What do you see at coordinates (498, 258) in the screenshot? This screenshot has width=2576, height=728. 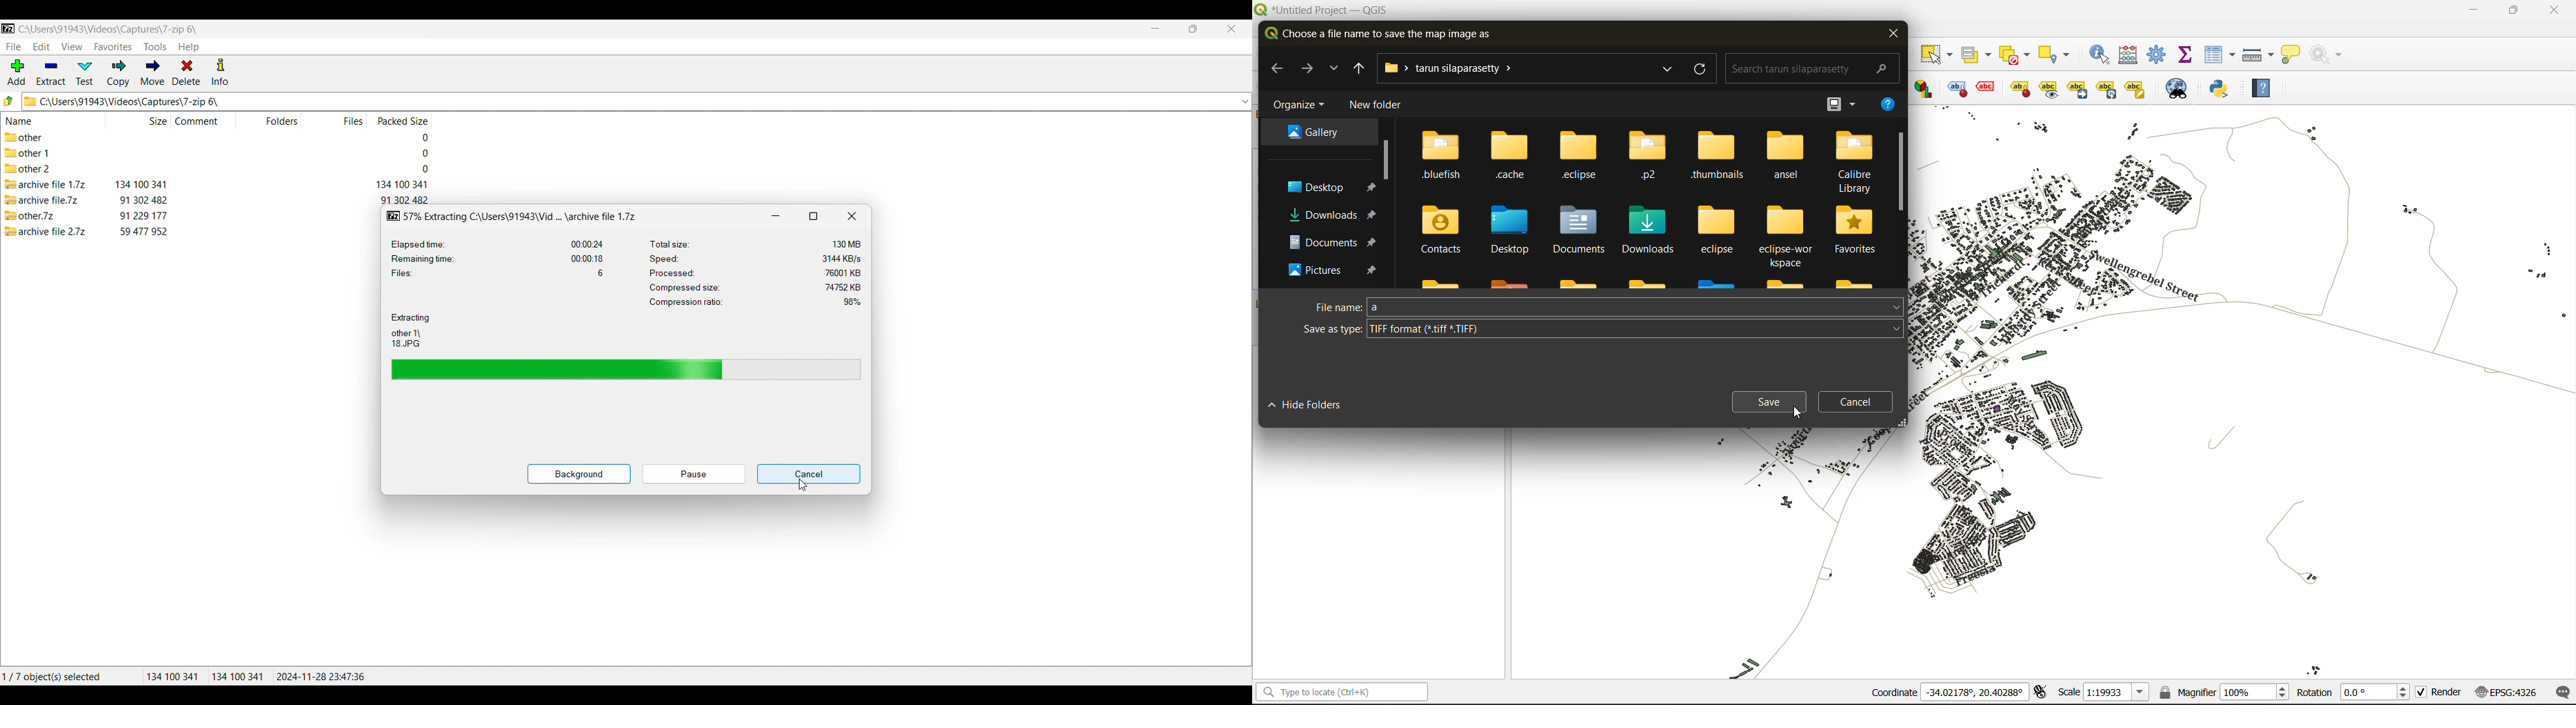 I see `Remaining time: 00:00:18` at bounding box center [498, 258].